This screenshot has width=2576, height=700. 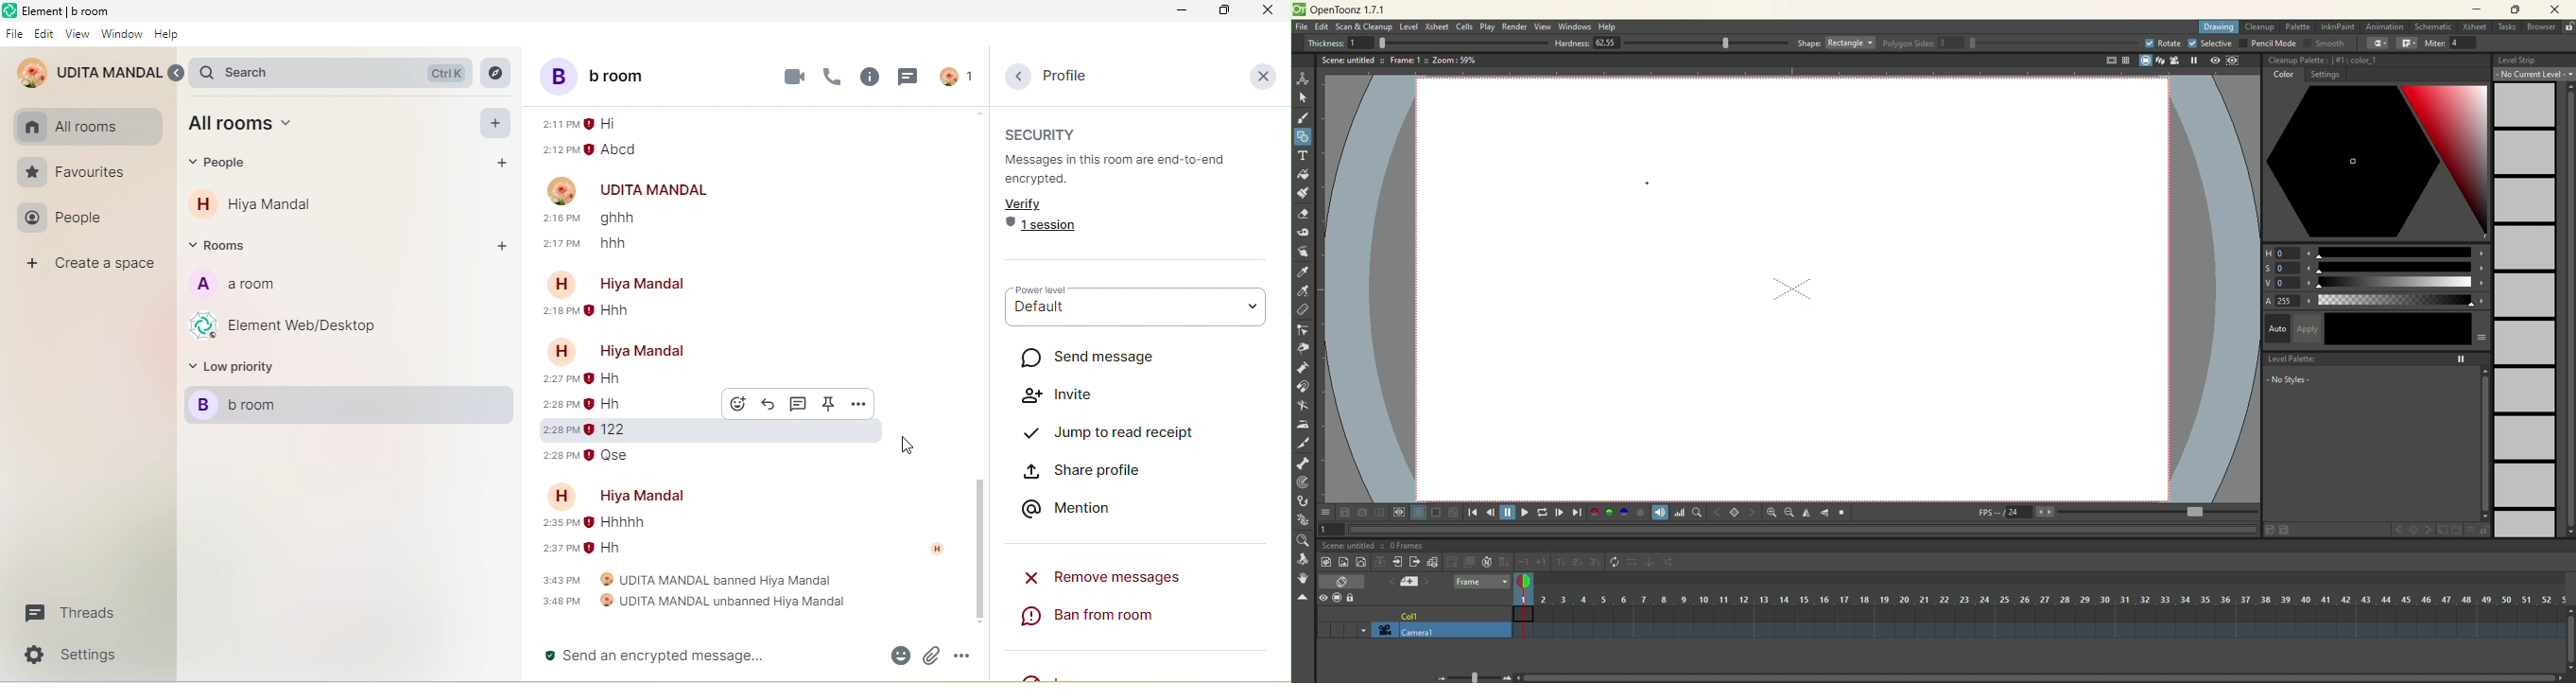 I want to click on udita mandal, so click(x=89, y=74).